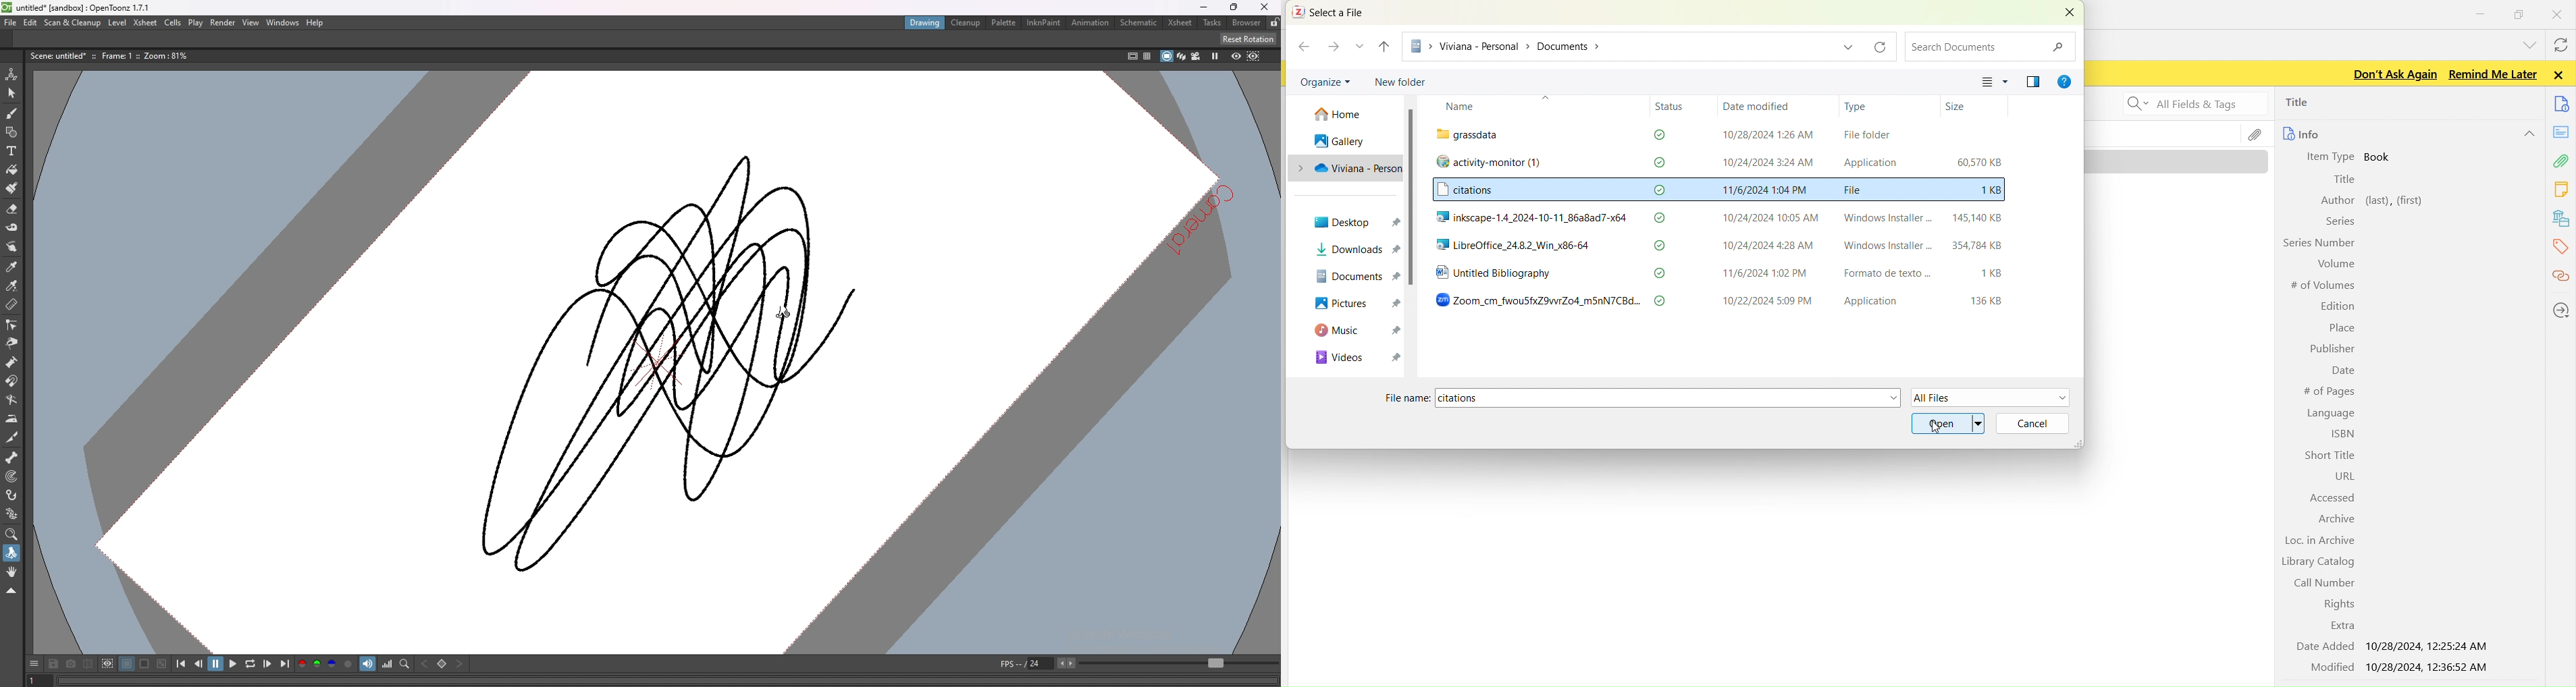 Image resolution: width=2576 pixels, height=700 pixels. I want to click on 1KB, so click(1992, 273).